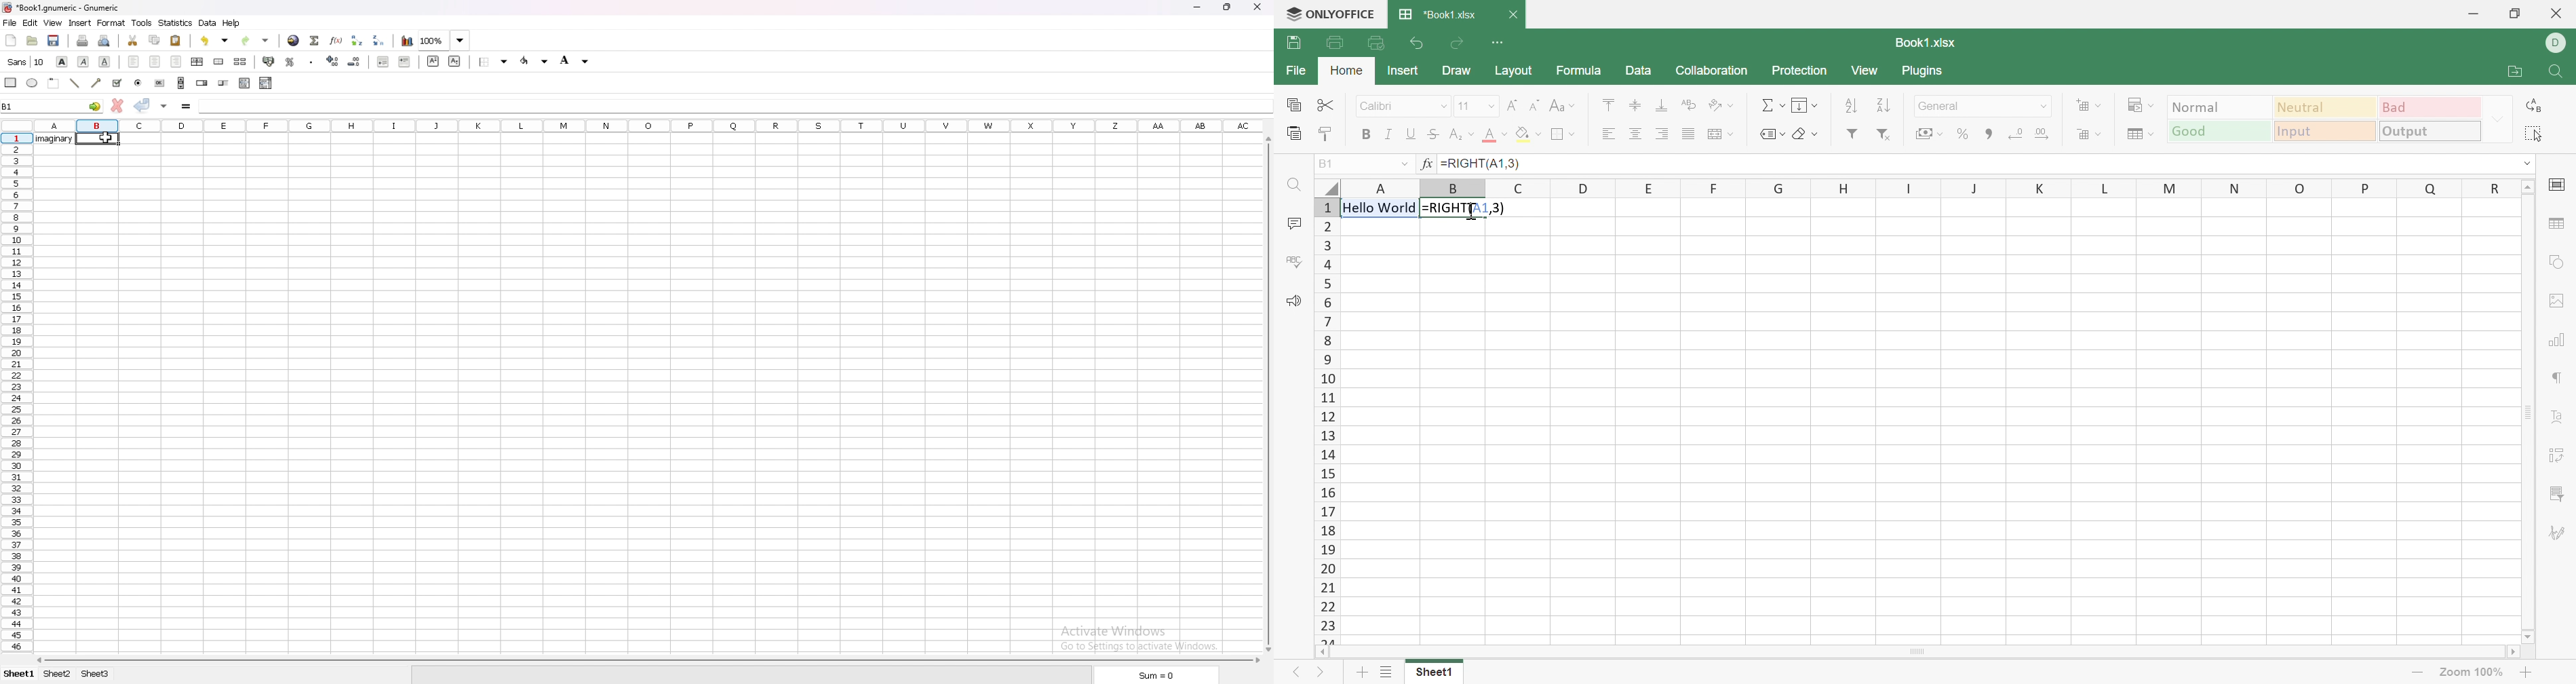  Describe the element at coordinates (142, 105) in the screenshot. I see `accept changes` at that location.